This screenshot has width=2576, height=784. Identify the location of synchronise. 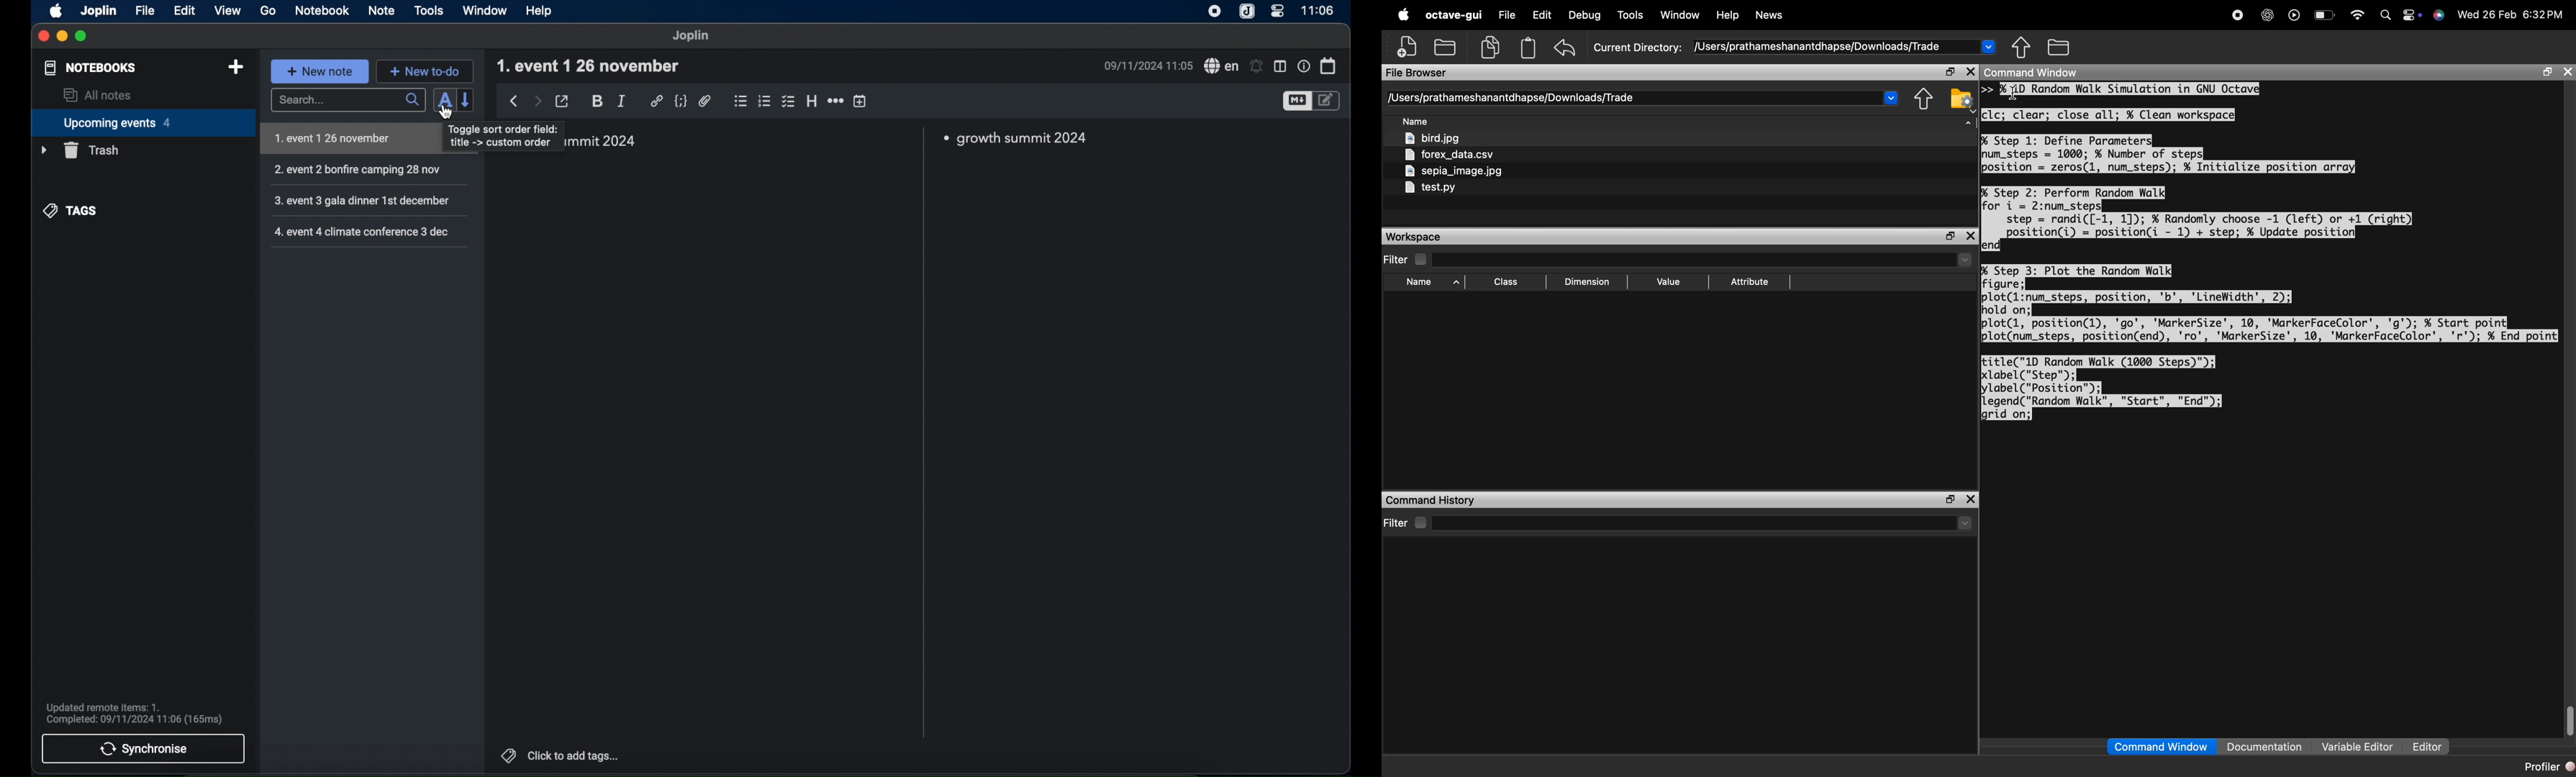
(143, 750).